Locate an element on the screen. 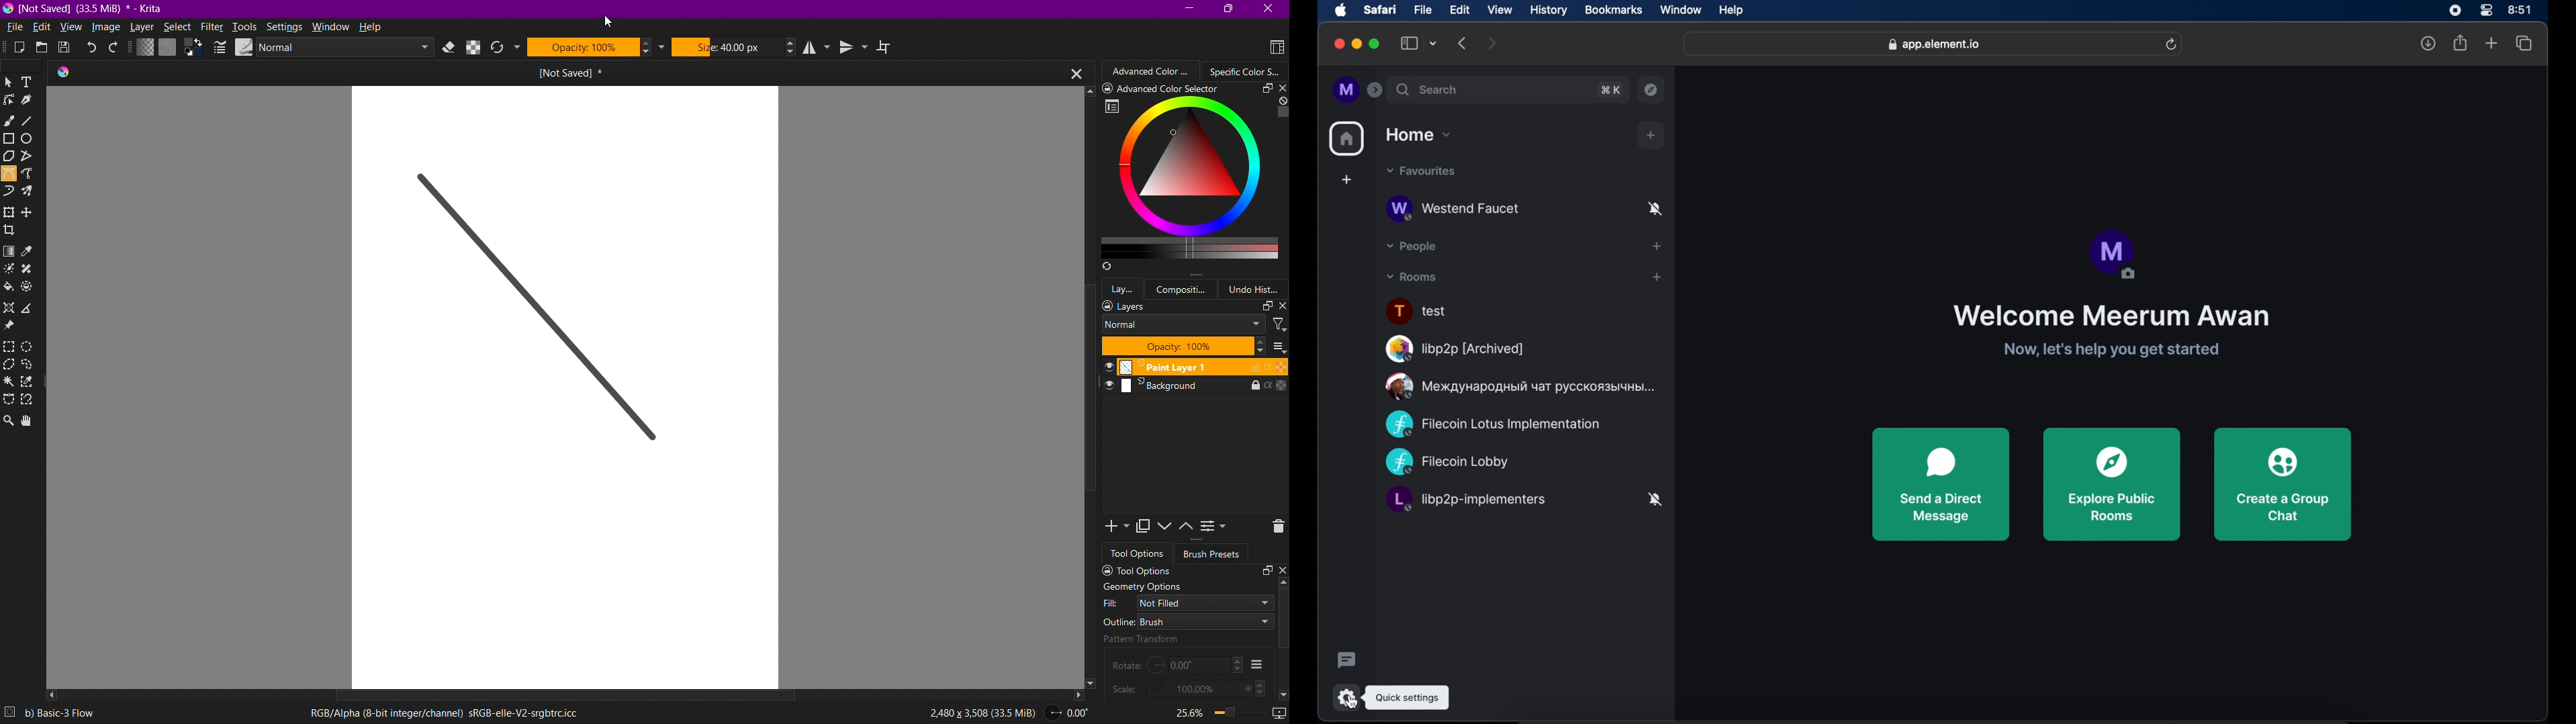 Image resolution: width=2576 pixels, height=728 pixels. public room is located at coordinates (1524, 209).